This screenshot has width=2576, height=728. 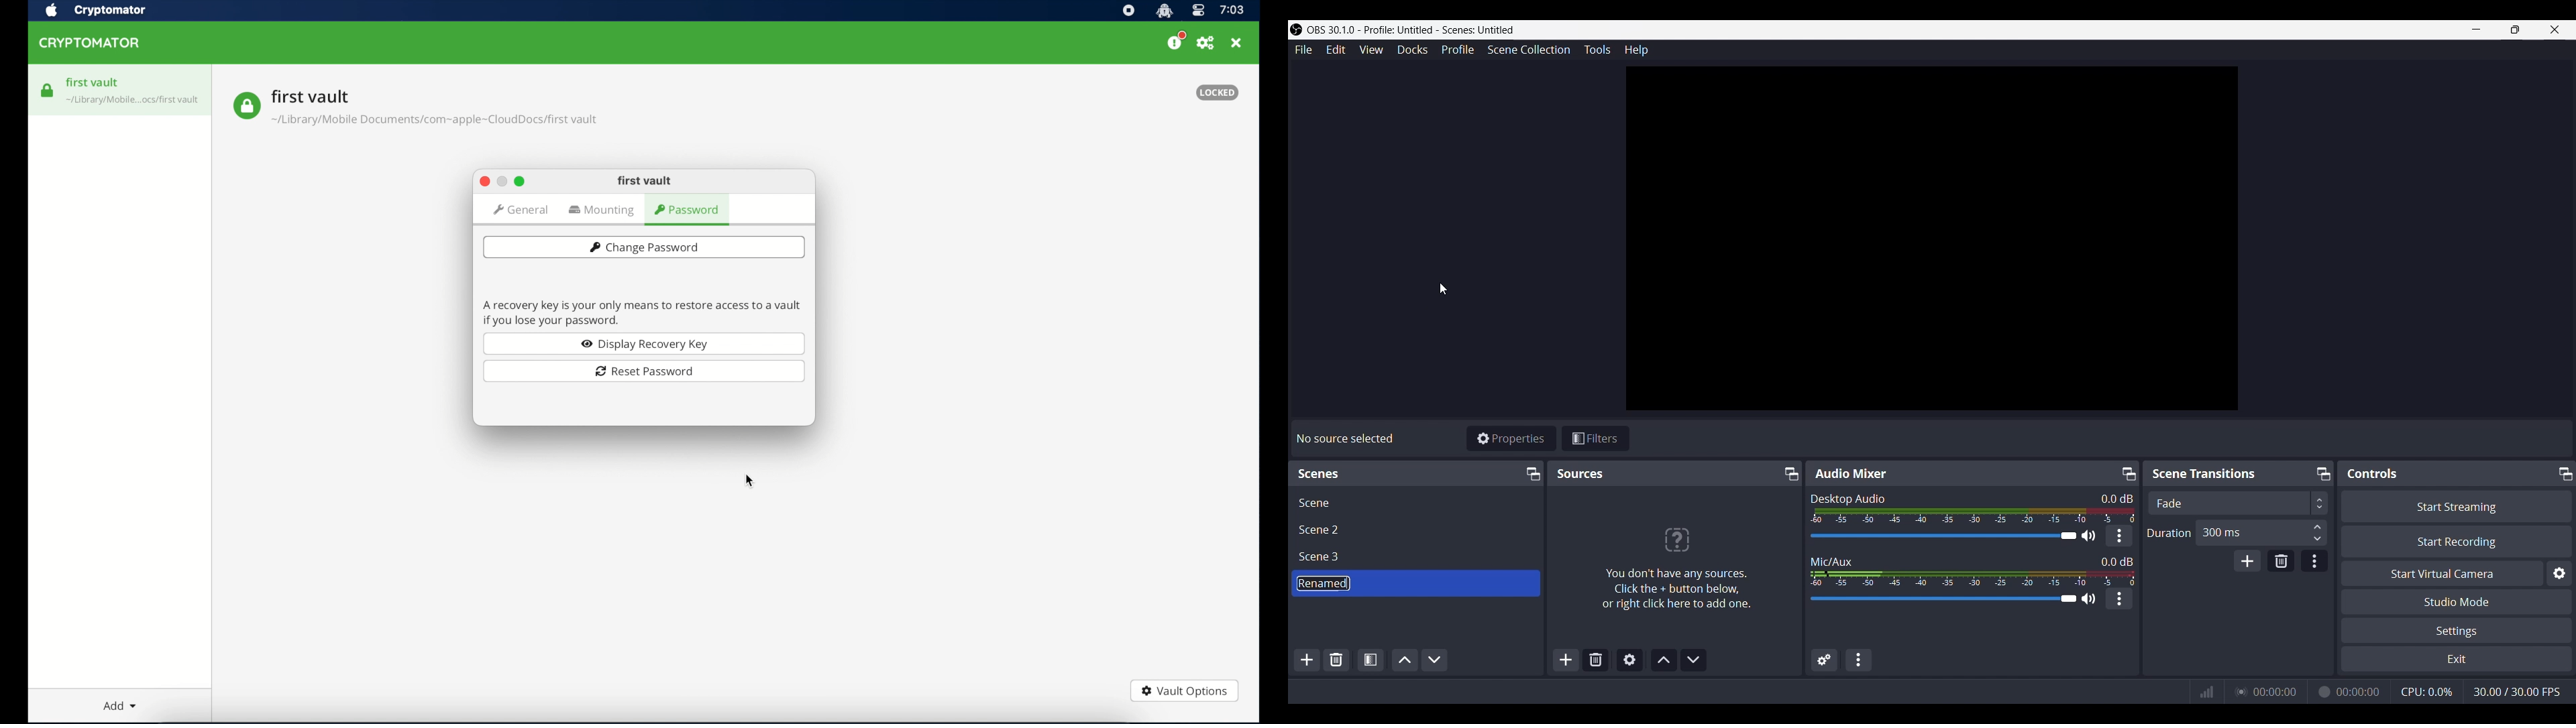 I want to click on Audio mixer menu, so click(x=1860, y=660).